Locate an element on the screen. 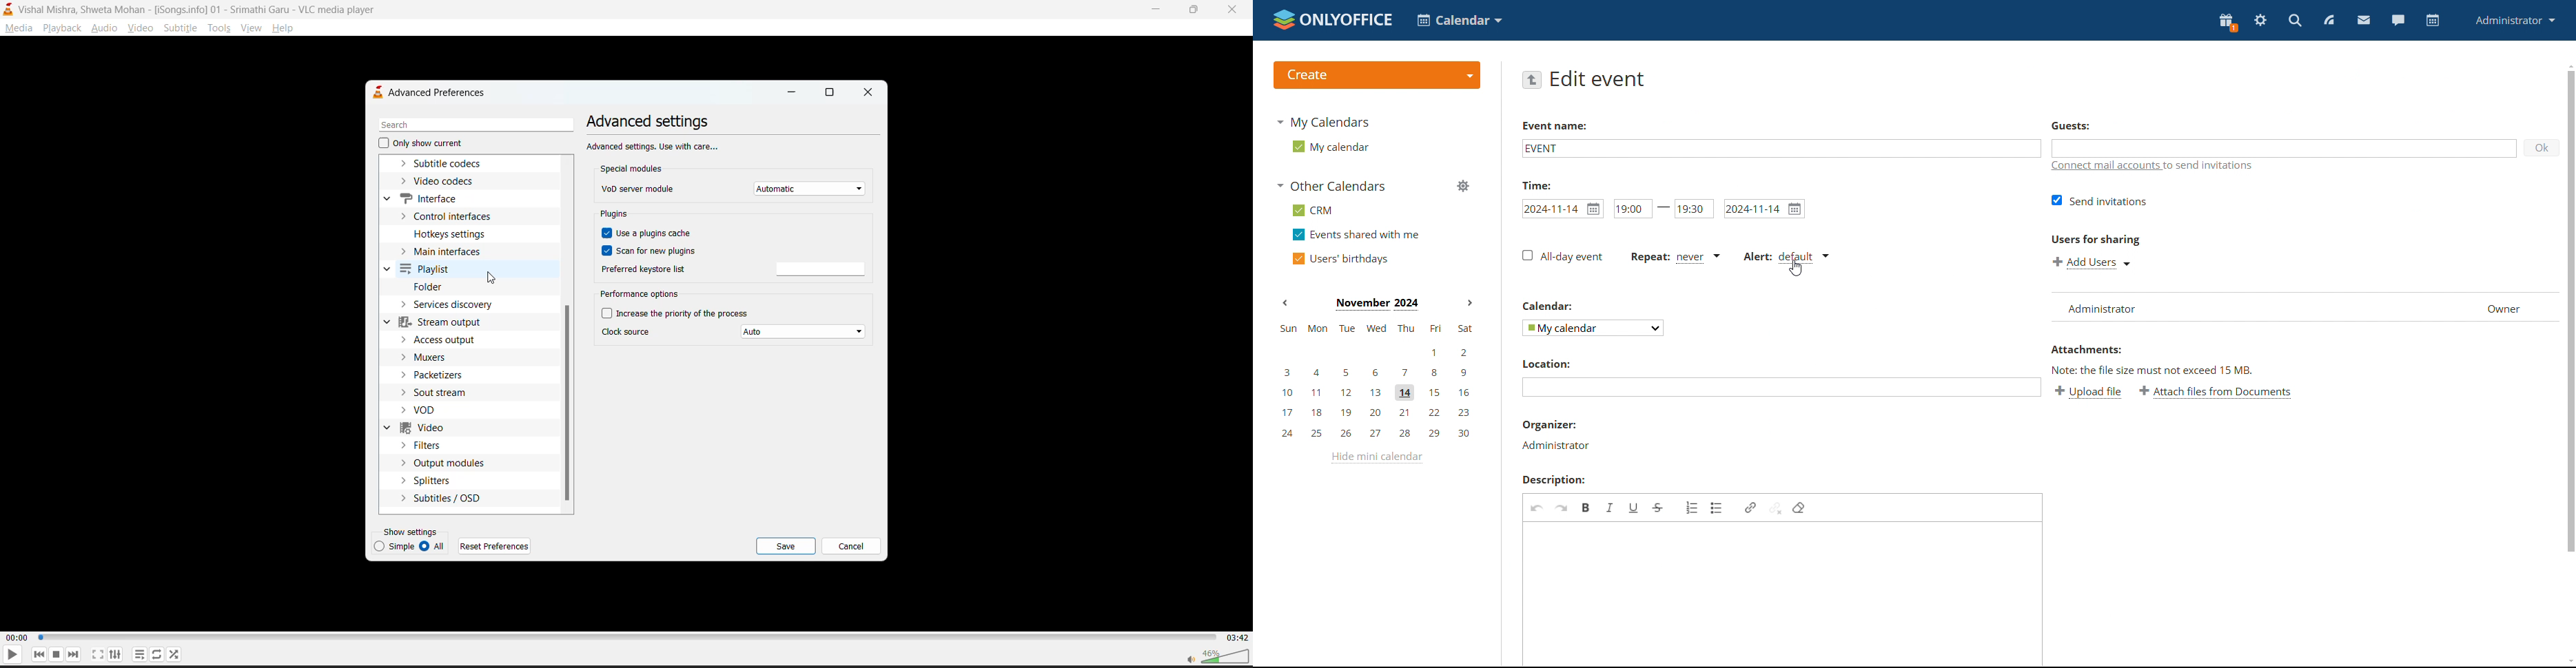 The height and width of the screenshot is (672, 2576). interface is located at coordinates (434, 200).